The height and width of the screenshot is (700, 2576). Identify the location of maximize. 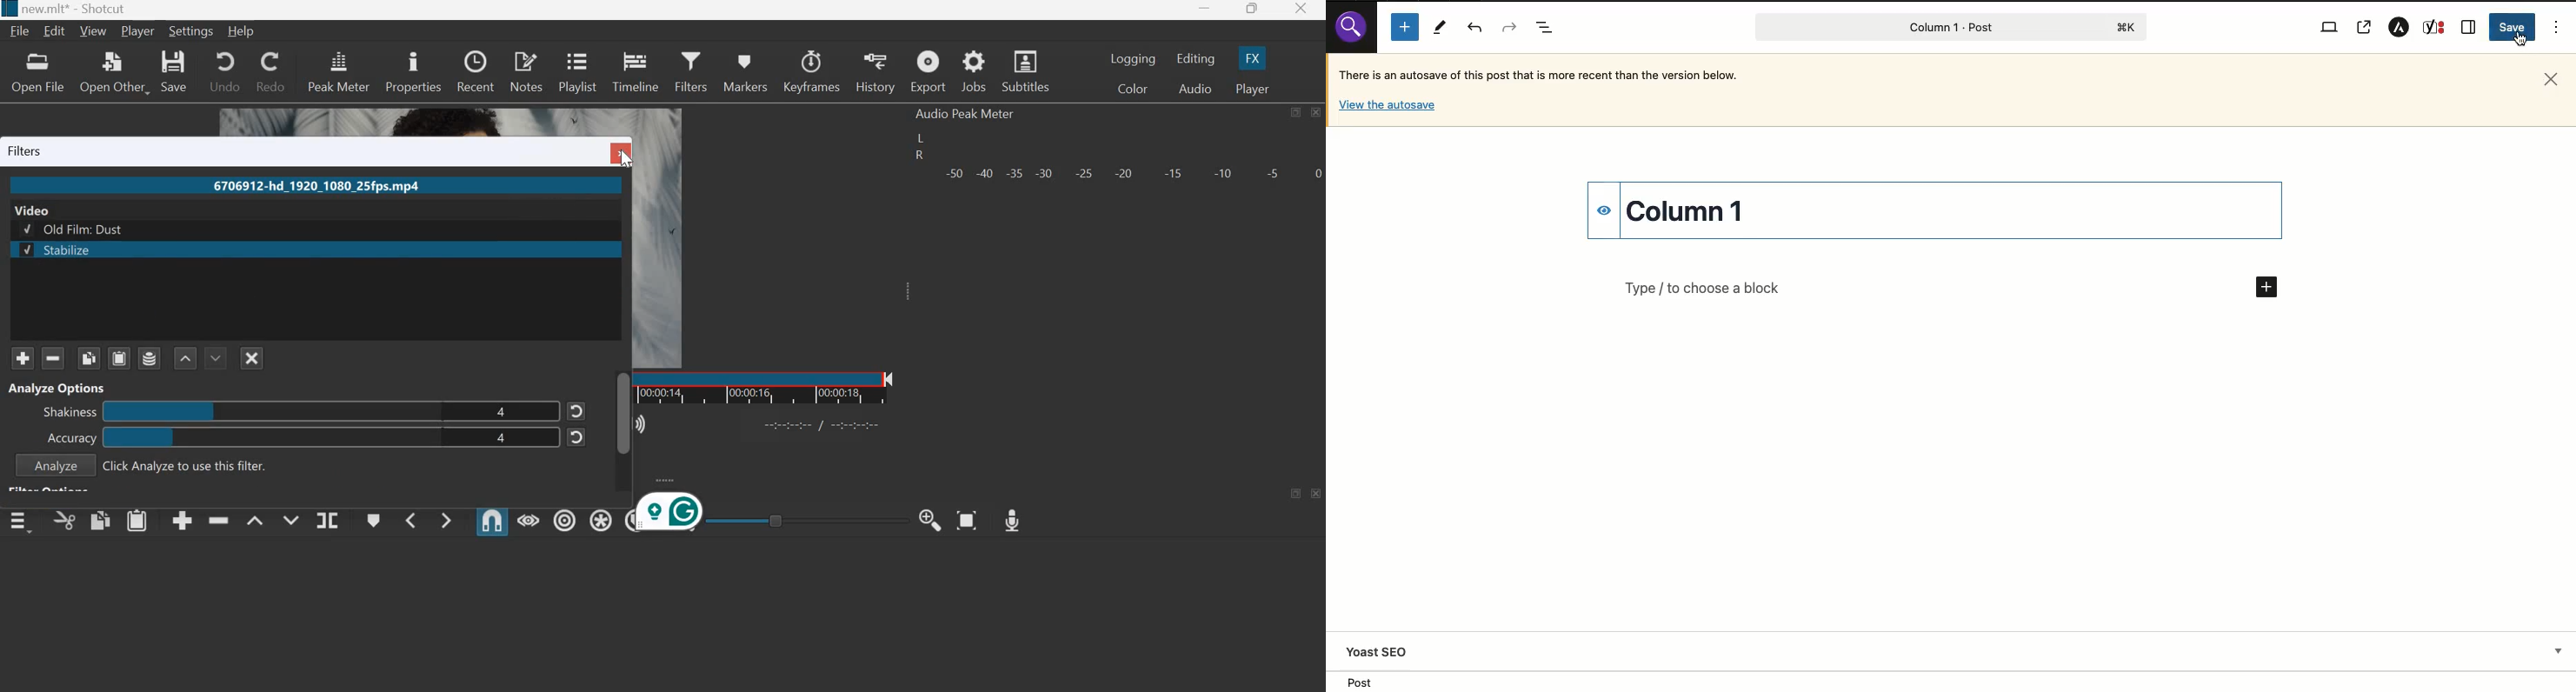
(1296, 494).